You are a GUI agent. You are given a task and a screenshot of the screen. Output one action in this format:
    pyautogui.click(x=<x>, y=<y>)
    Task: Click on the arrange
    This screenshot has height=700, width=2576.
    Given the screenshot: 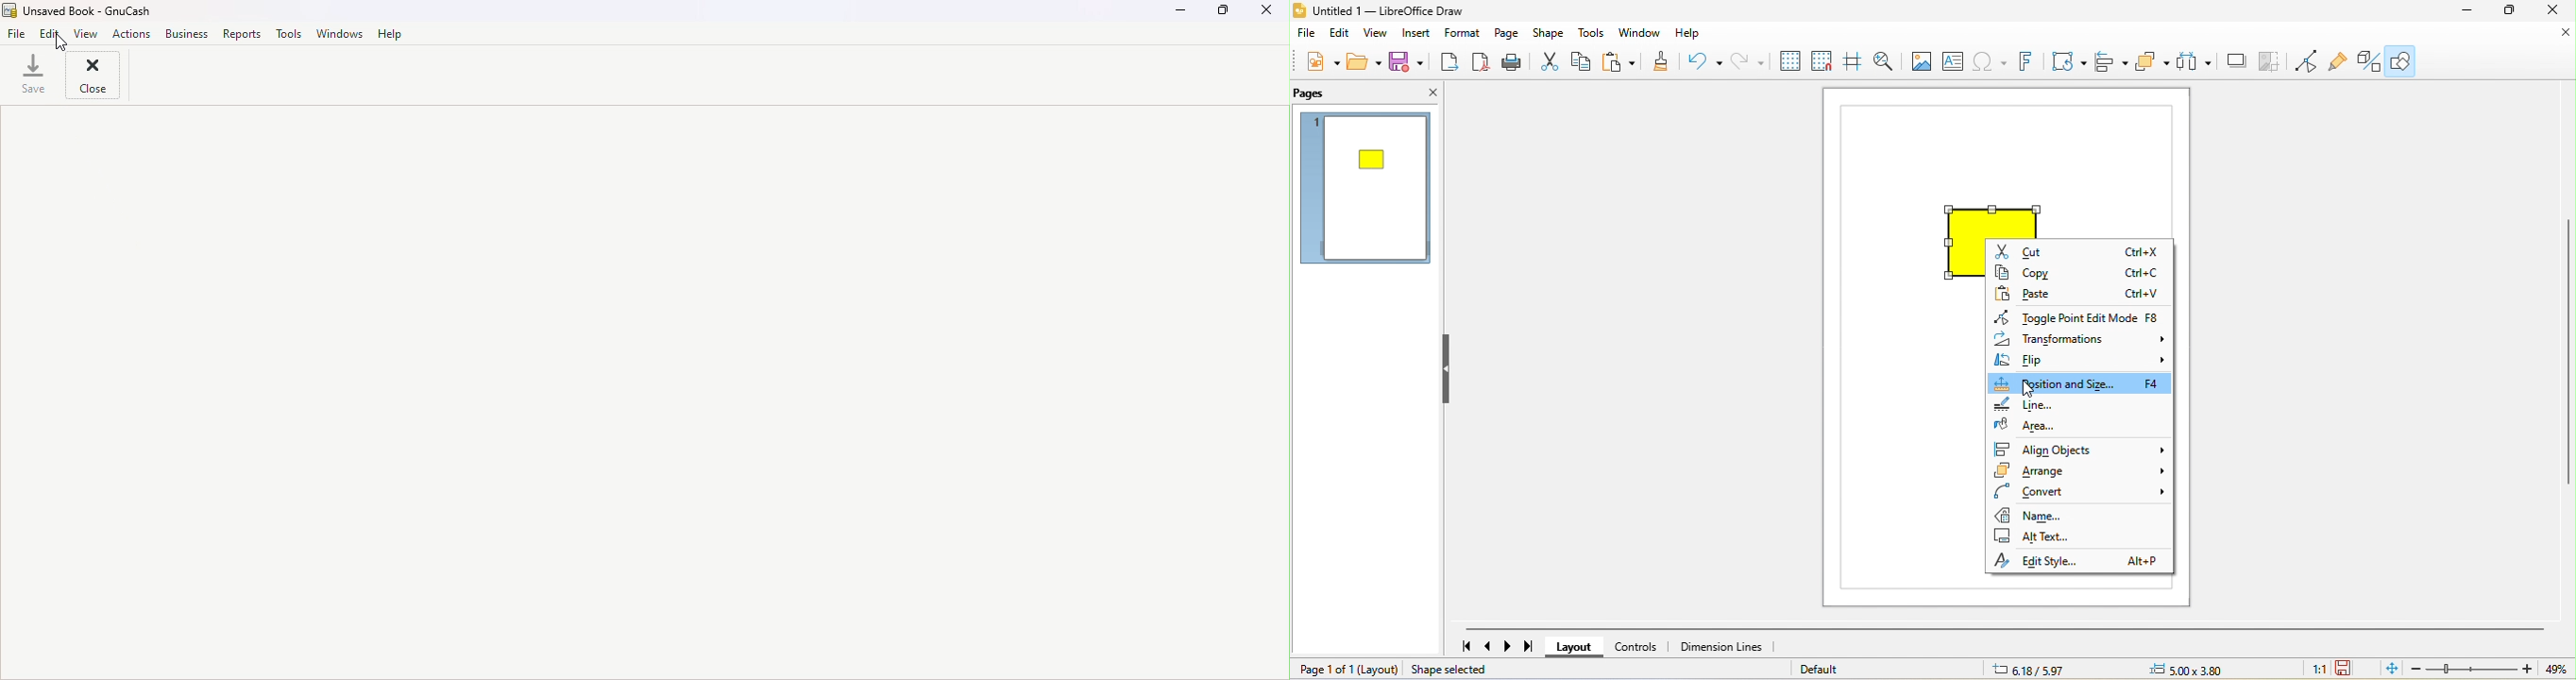 What is the action you would take?
    pyautogui.click(x=2082, y=474)
    